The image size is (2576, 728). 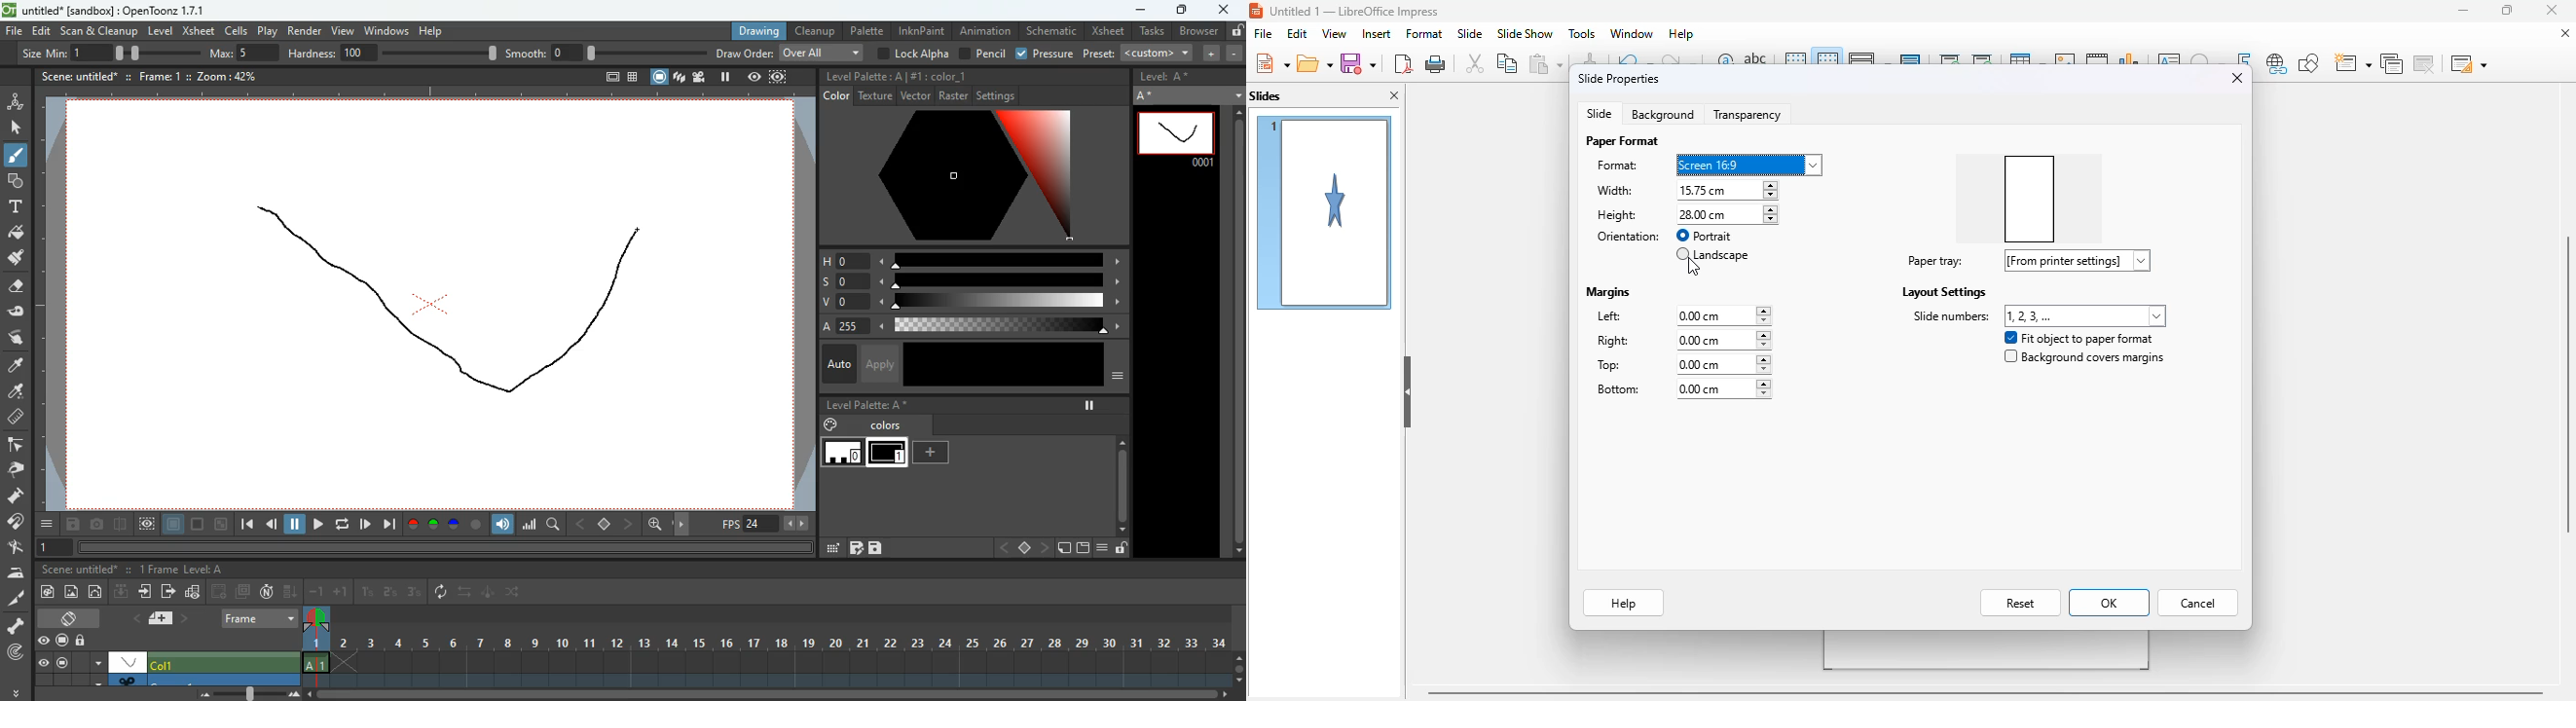 What do you see at coordinates (1761, 394) in the screenshot?
I see `decreasing bottom margin` at bounding box center [1761, 394].